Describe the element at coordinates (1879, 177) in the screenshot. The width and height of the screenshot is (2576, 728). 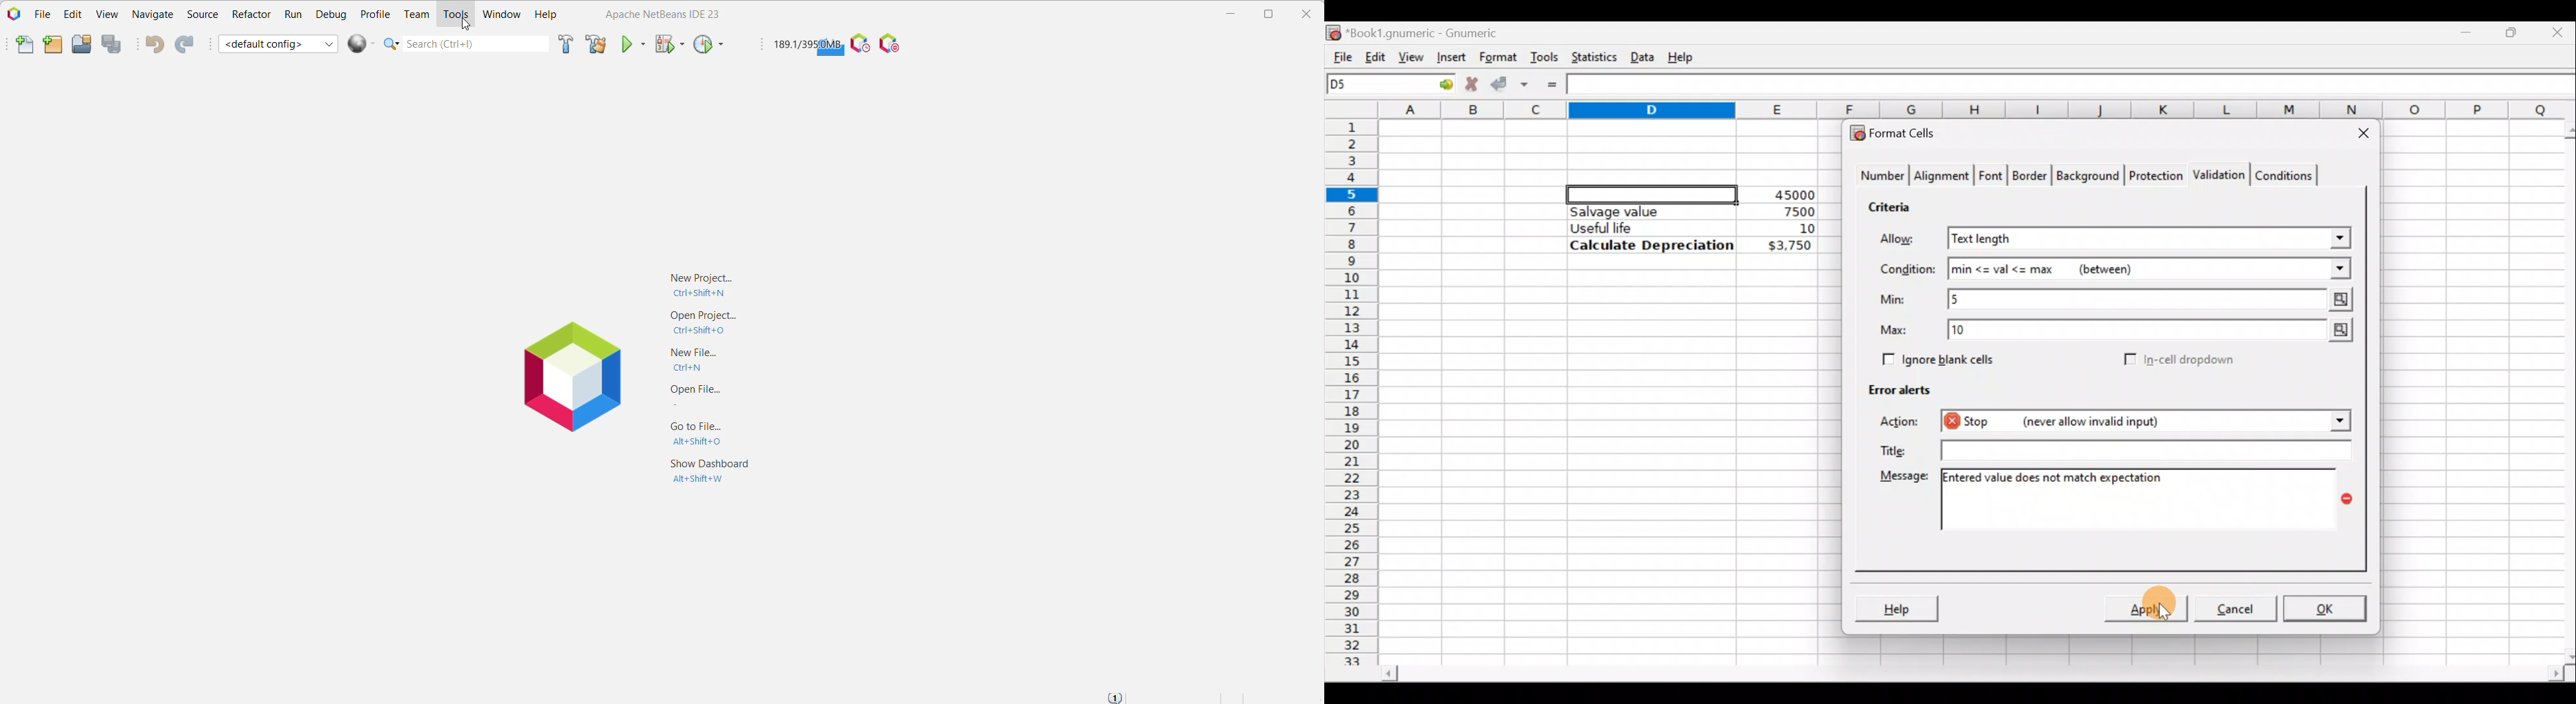
I see `Number` at that location.